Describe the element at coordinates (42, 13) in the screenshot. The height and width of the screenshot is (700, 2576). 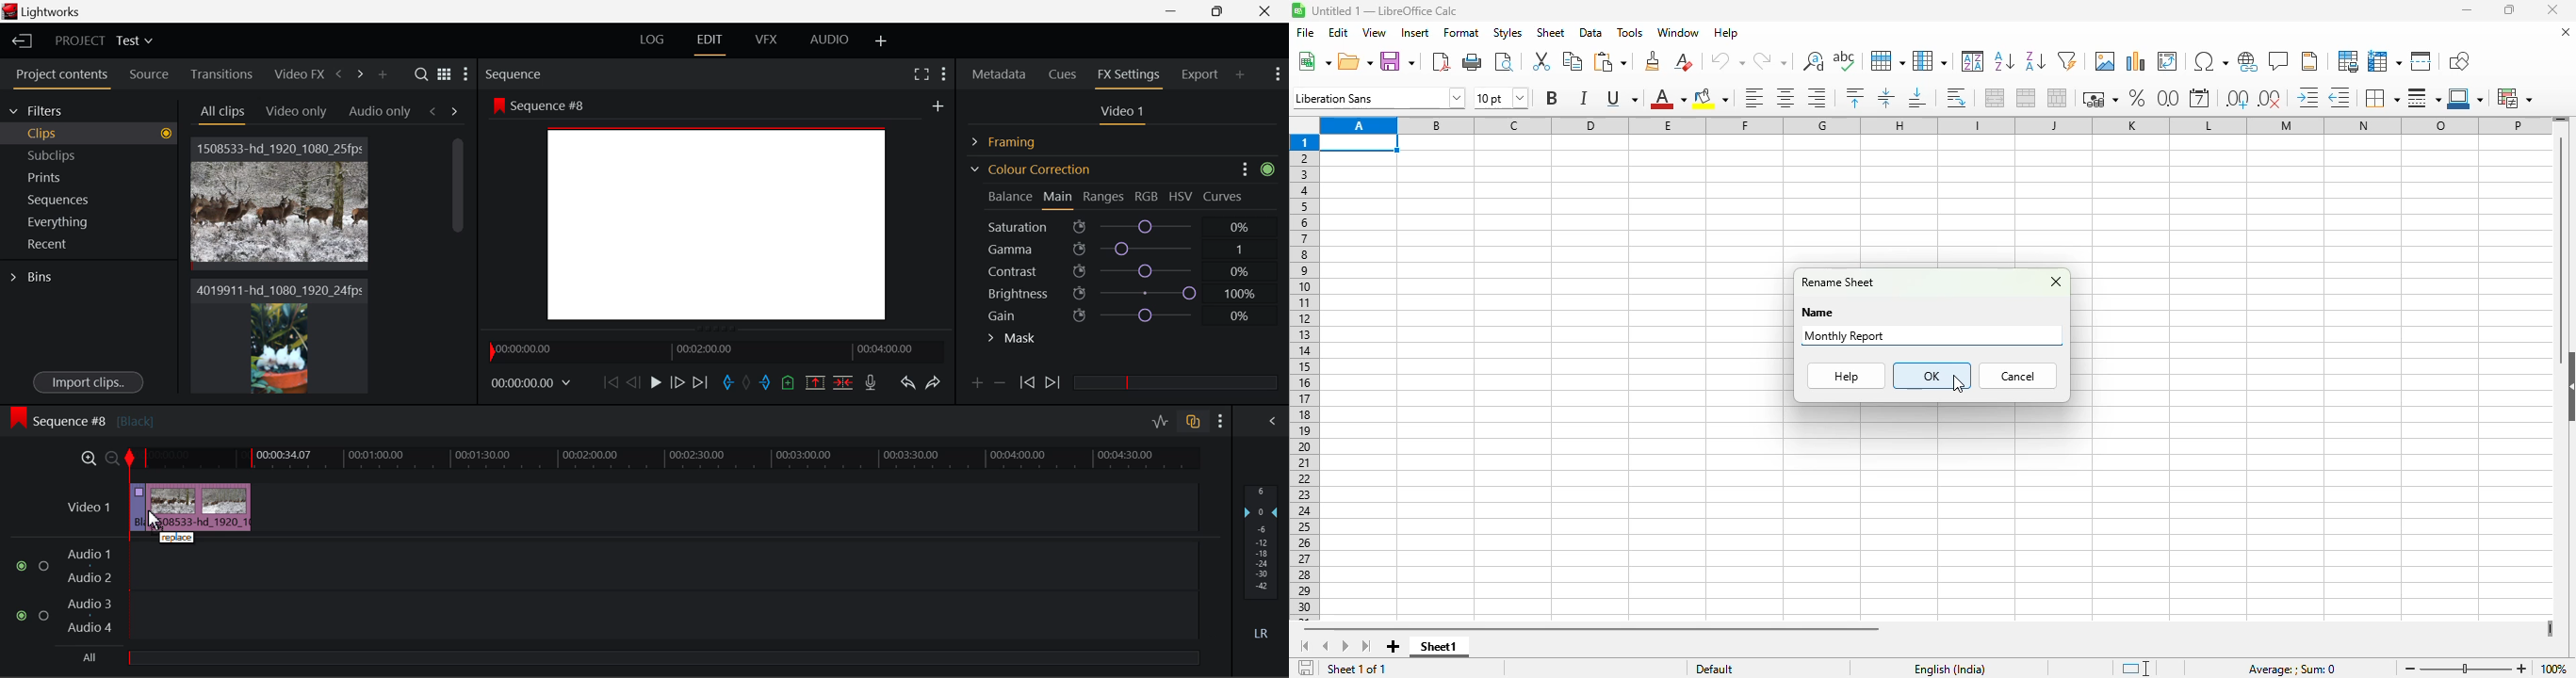
I see `Window Title` at that location.